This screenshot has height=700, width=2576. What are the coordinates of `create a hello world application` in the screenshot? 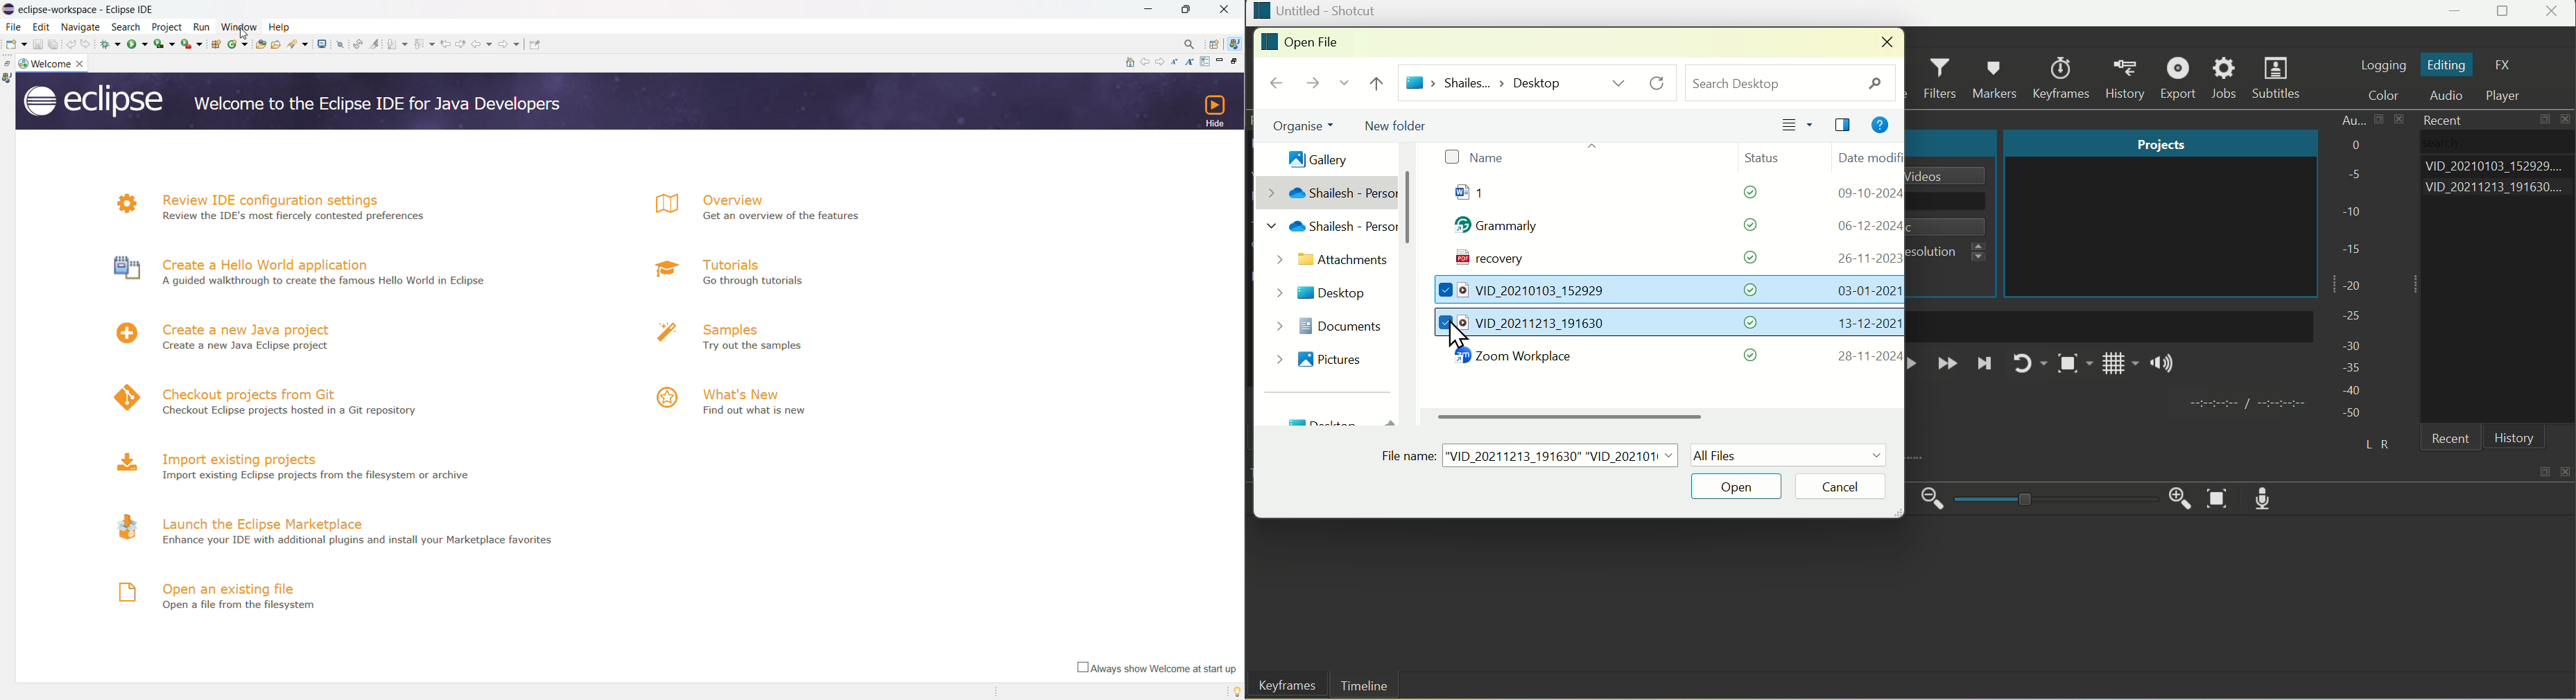 It's located at (268, 264).